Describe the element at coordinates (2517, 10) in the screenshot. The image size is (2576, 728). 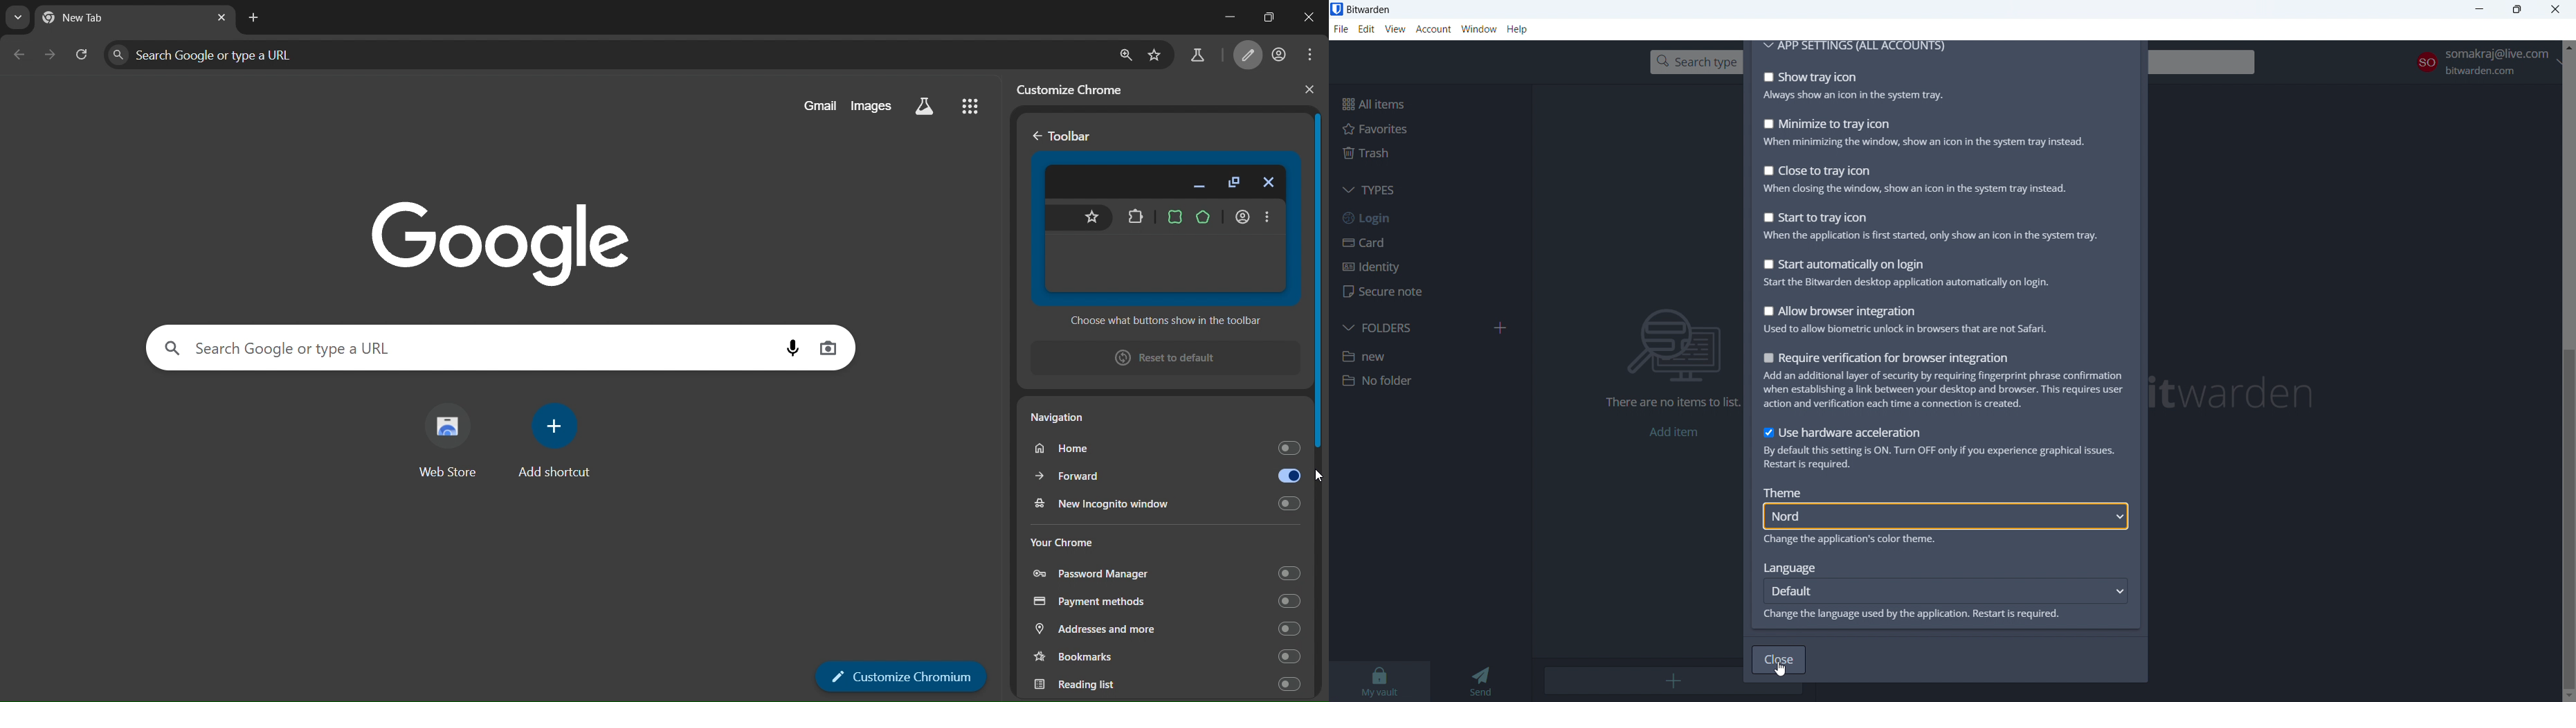
I see `maximize` at that location.